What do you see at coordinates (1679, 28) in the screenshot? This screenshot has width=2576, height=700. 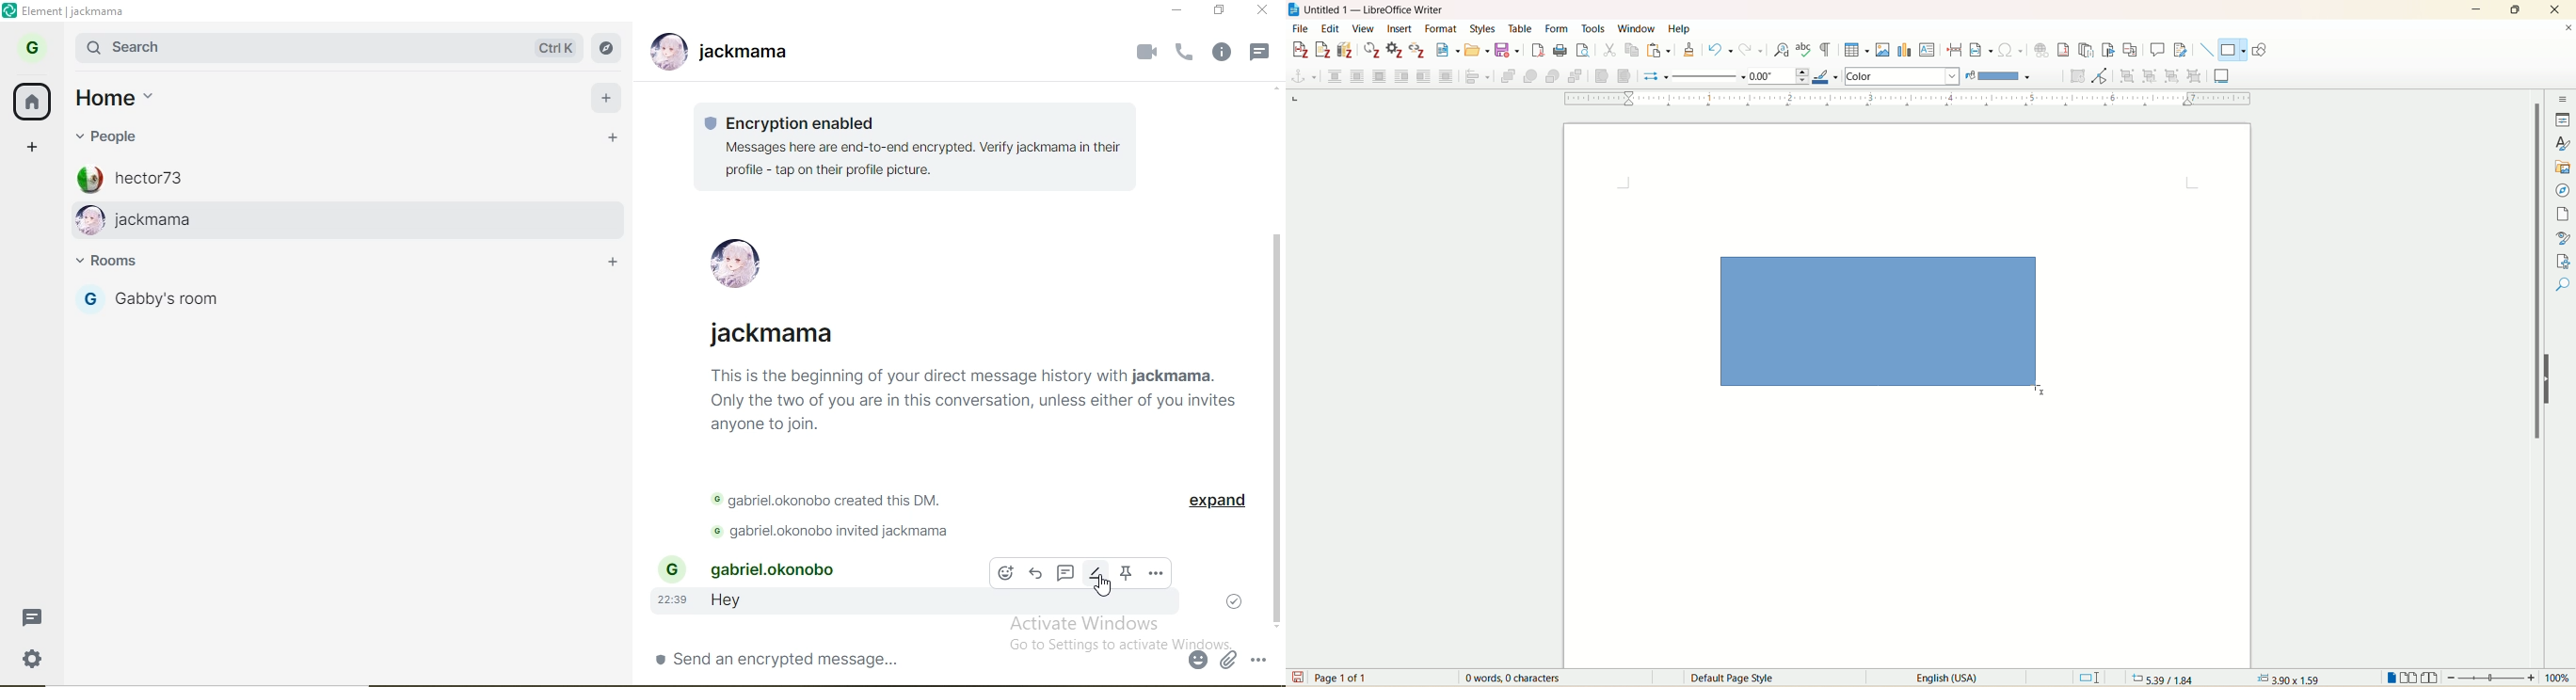 I see `help` at bounding box center [1679, 28].